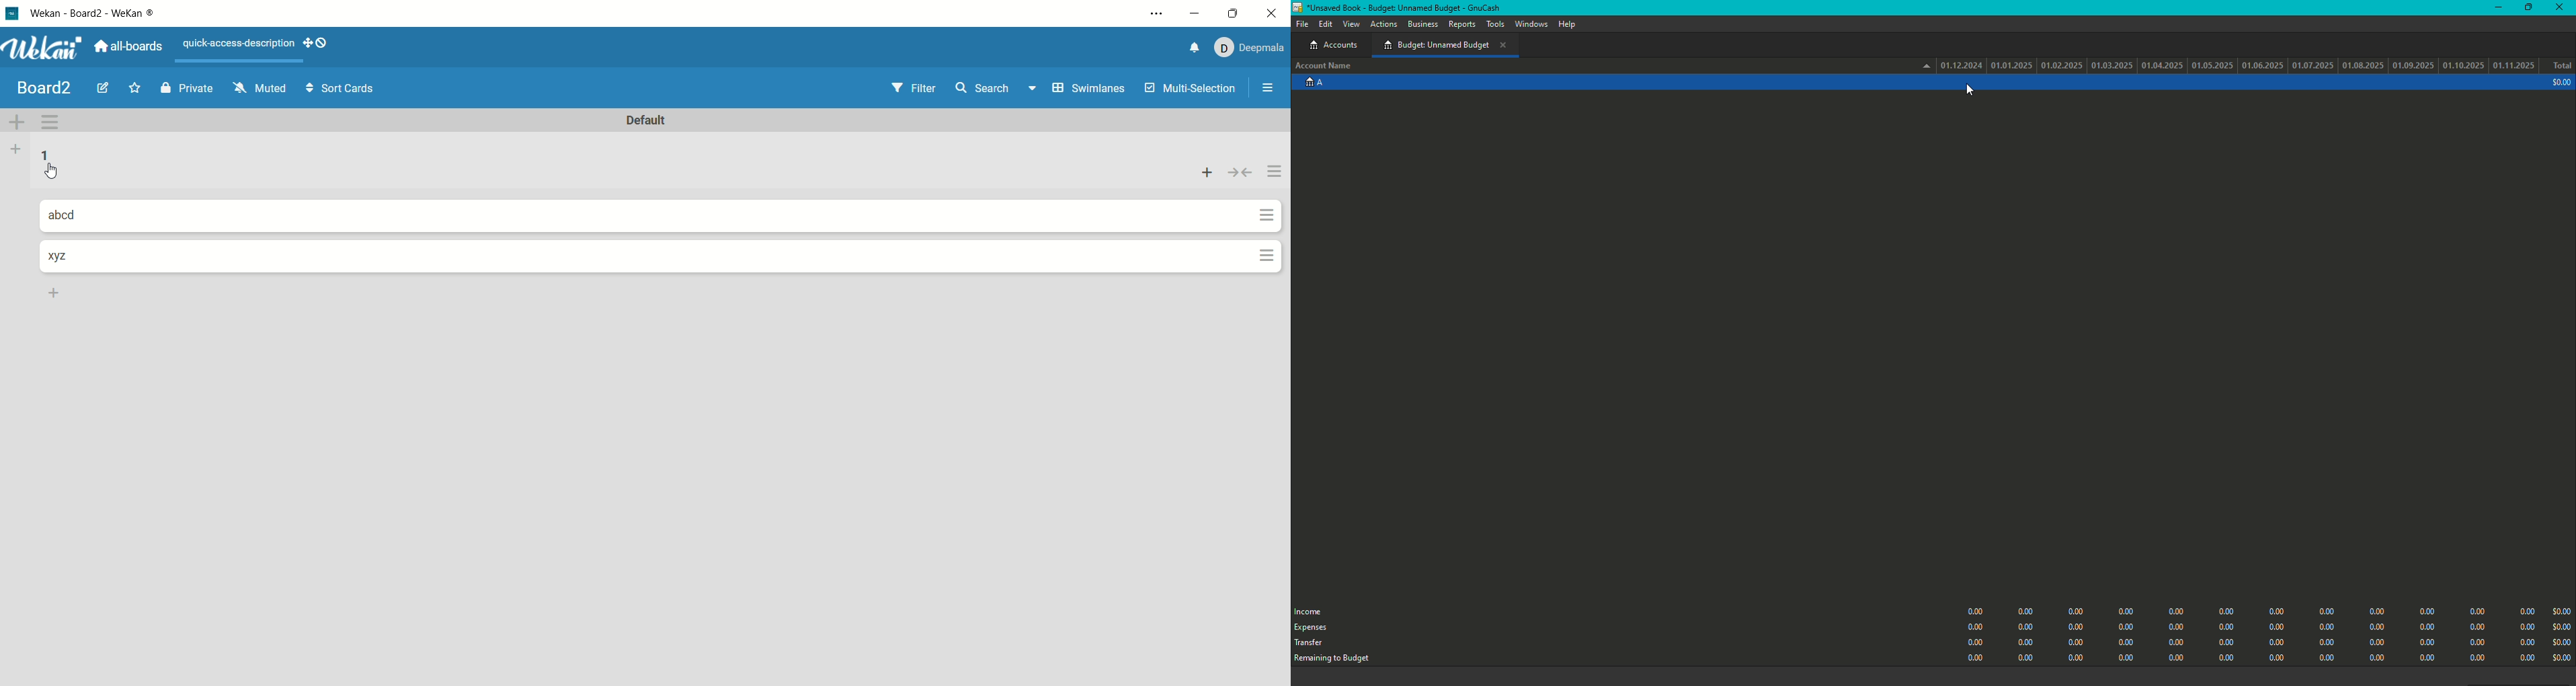  What do you see at coordinates (337, 89) in the screenshot?
I see `sort cards` at bounding box center [337, 89].